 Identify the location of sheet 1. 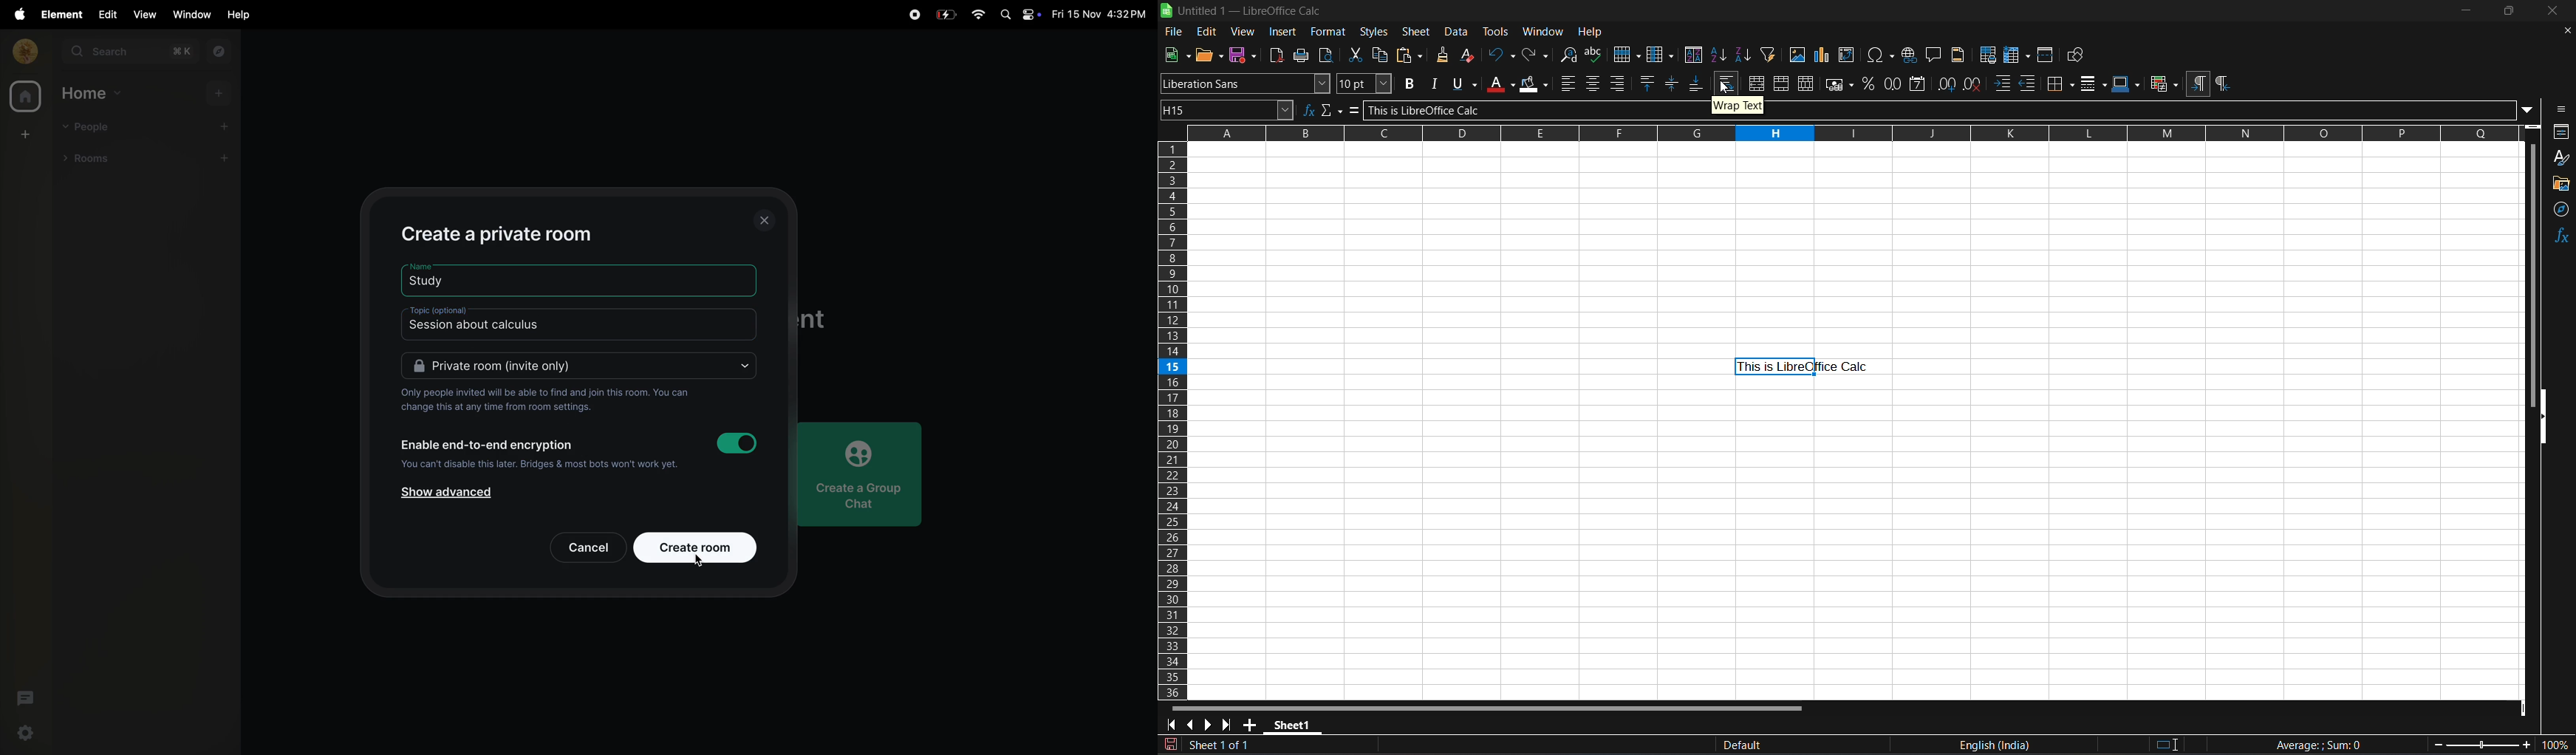
(1295, 724).